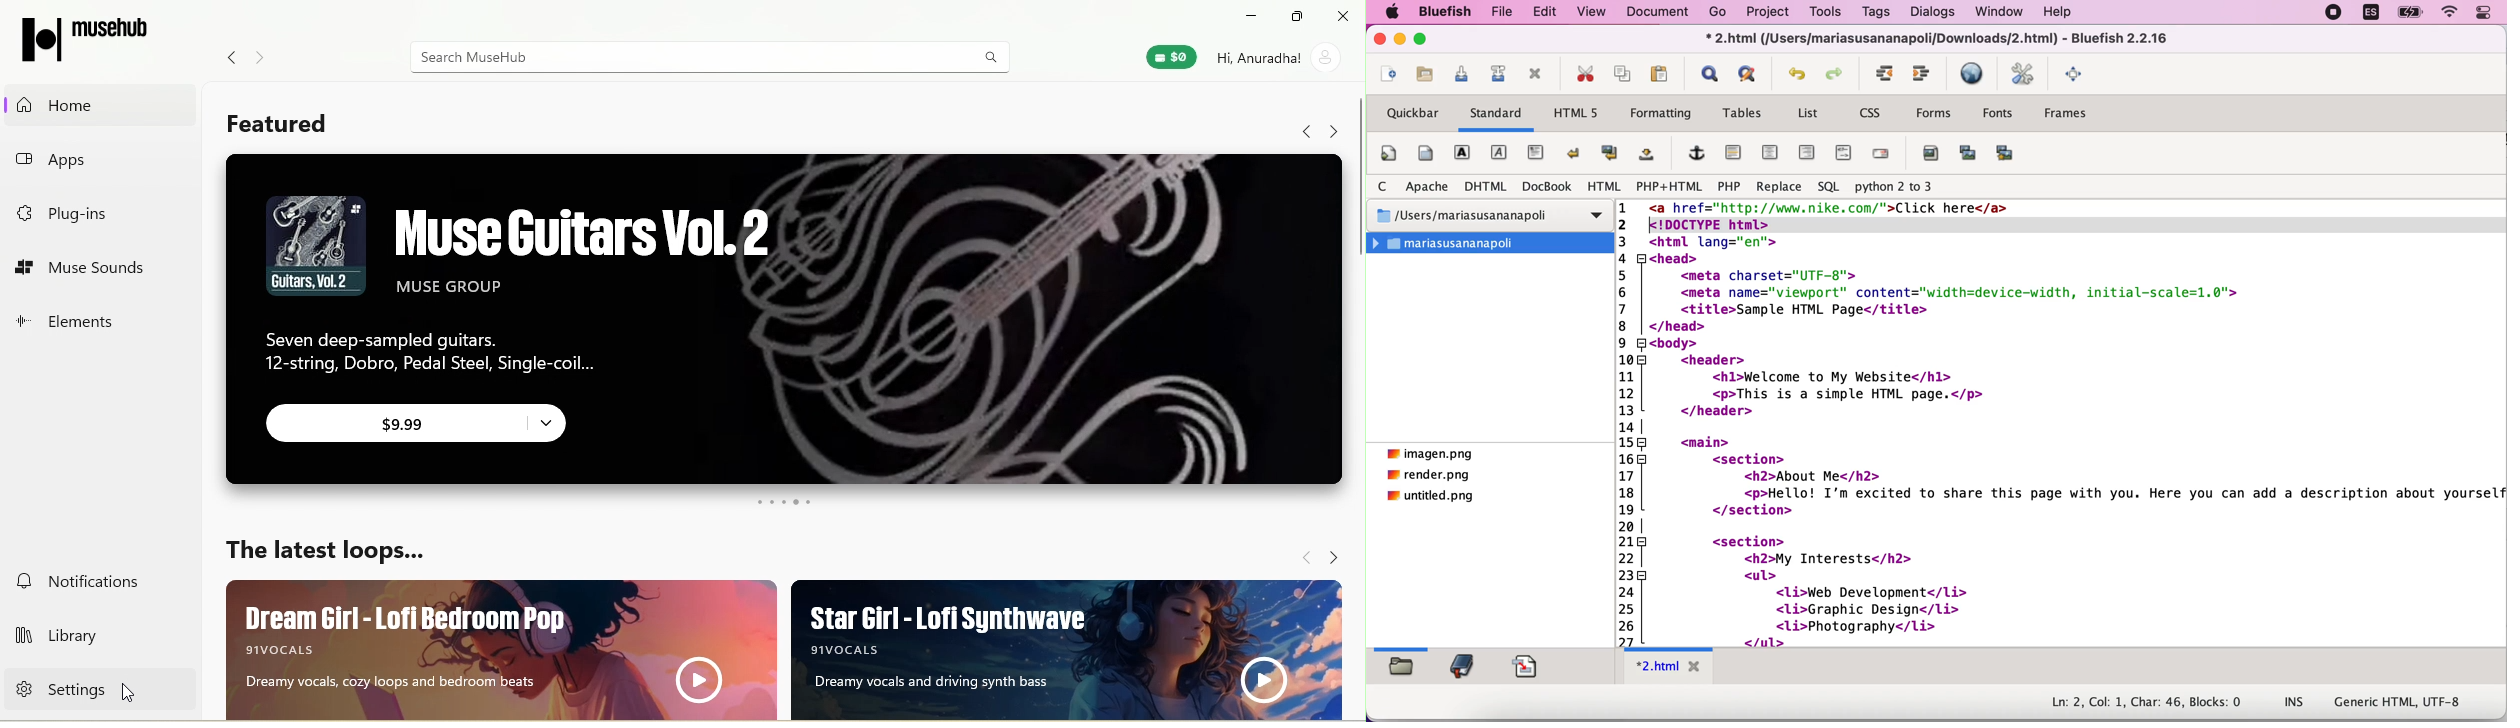 The width and height of the screenshot is (2520, 728). I want to click on close, so click(1344, 16).